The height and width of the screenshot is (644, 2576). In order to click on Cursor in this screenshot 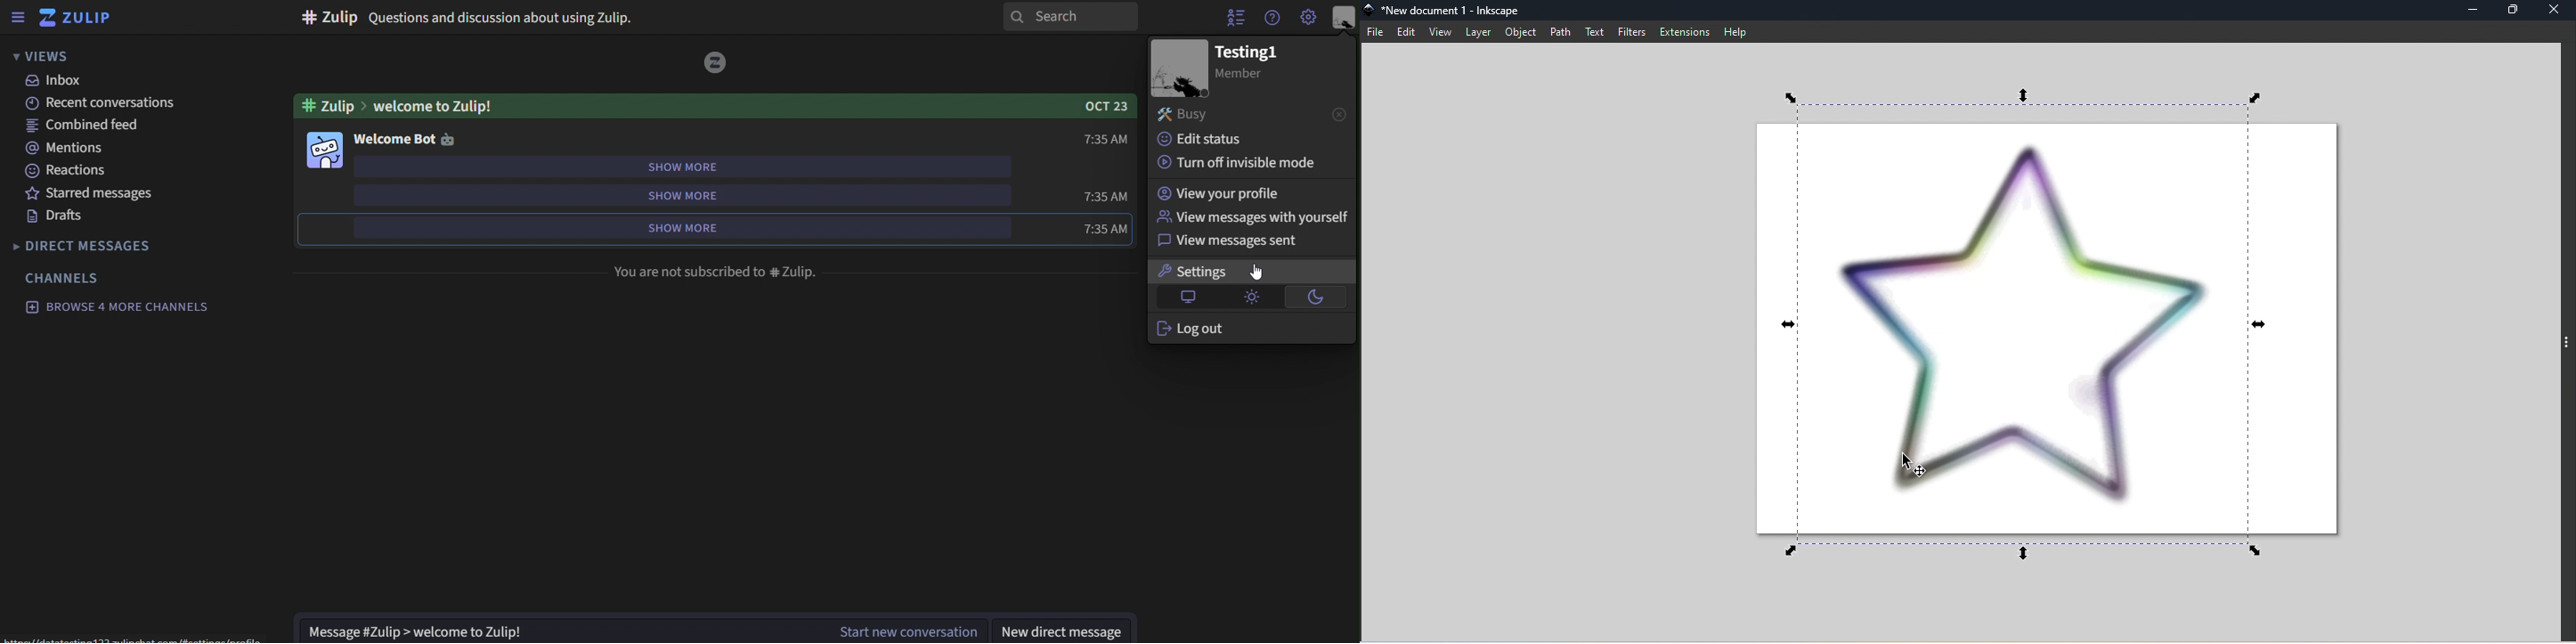, I will do `click(1259, 271)`.